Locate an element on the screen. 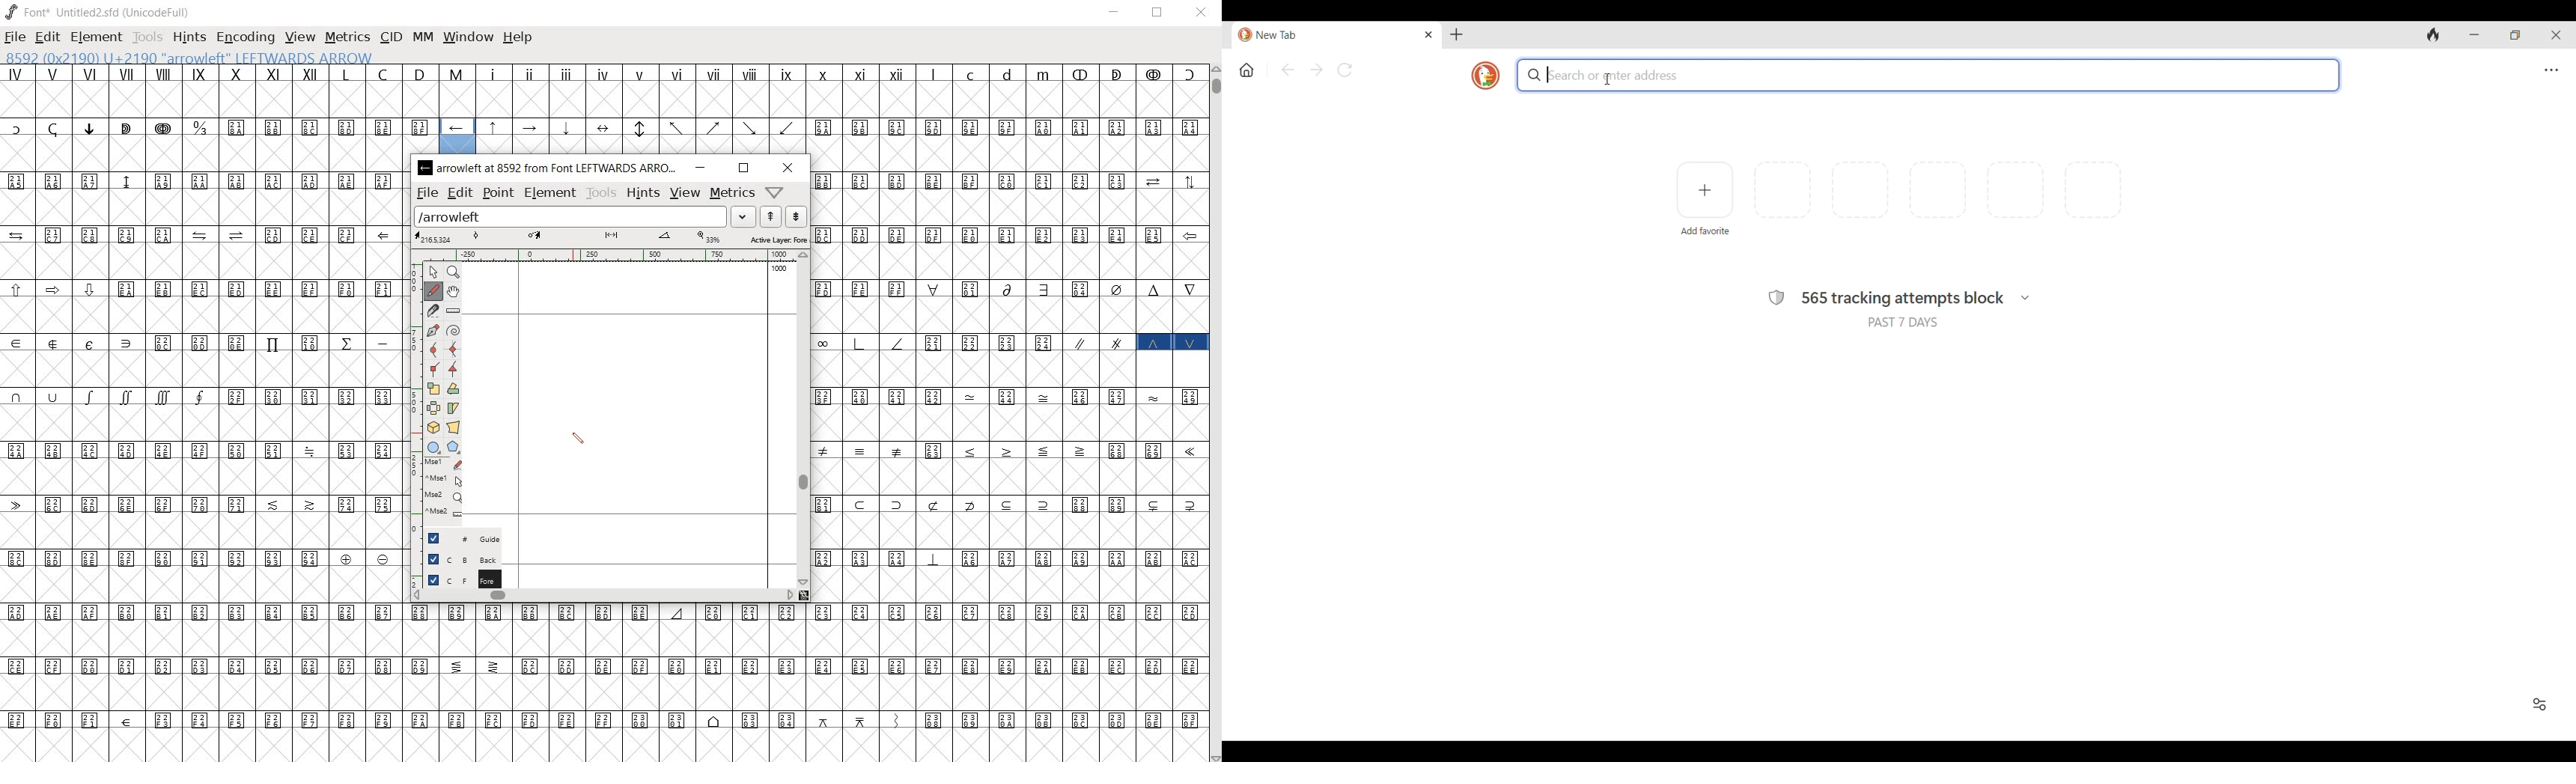 The image size is (2576, 784). glyph is located at coordinates (642, 106).